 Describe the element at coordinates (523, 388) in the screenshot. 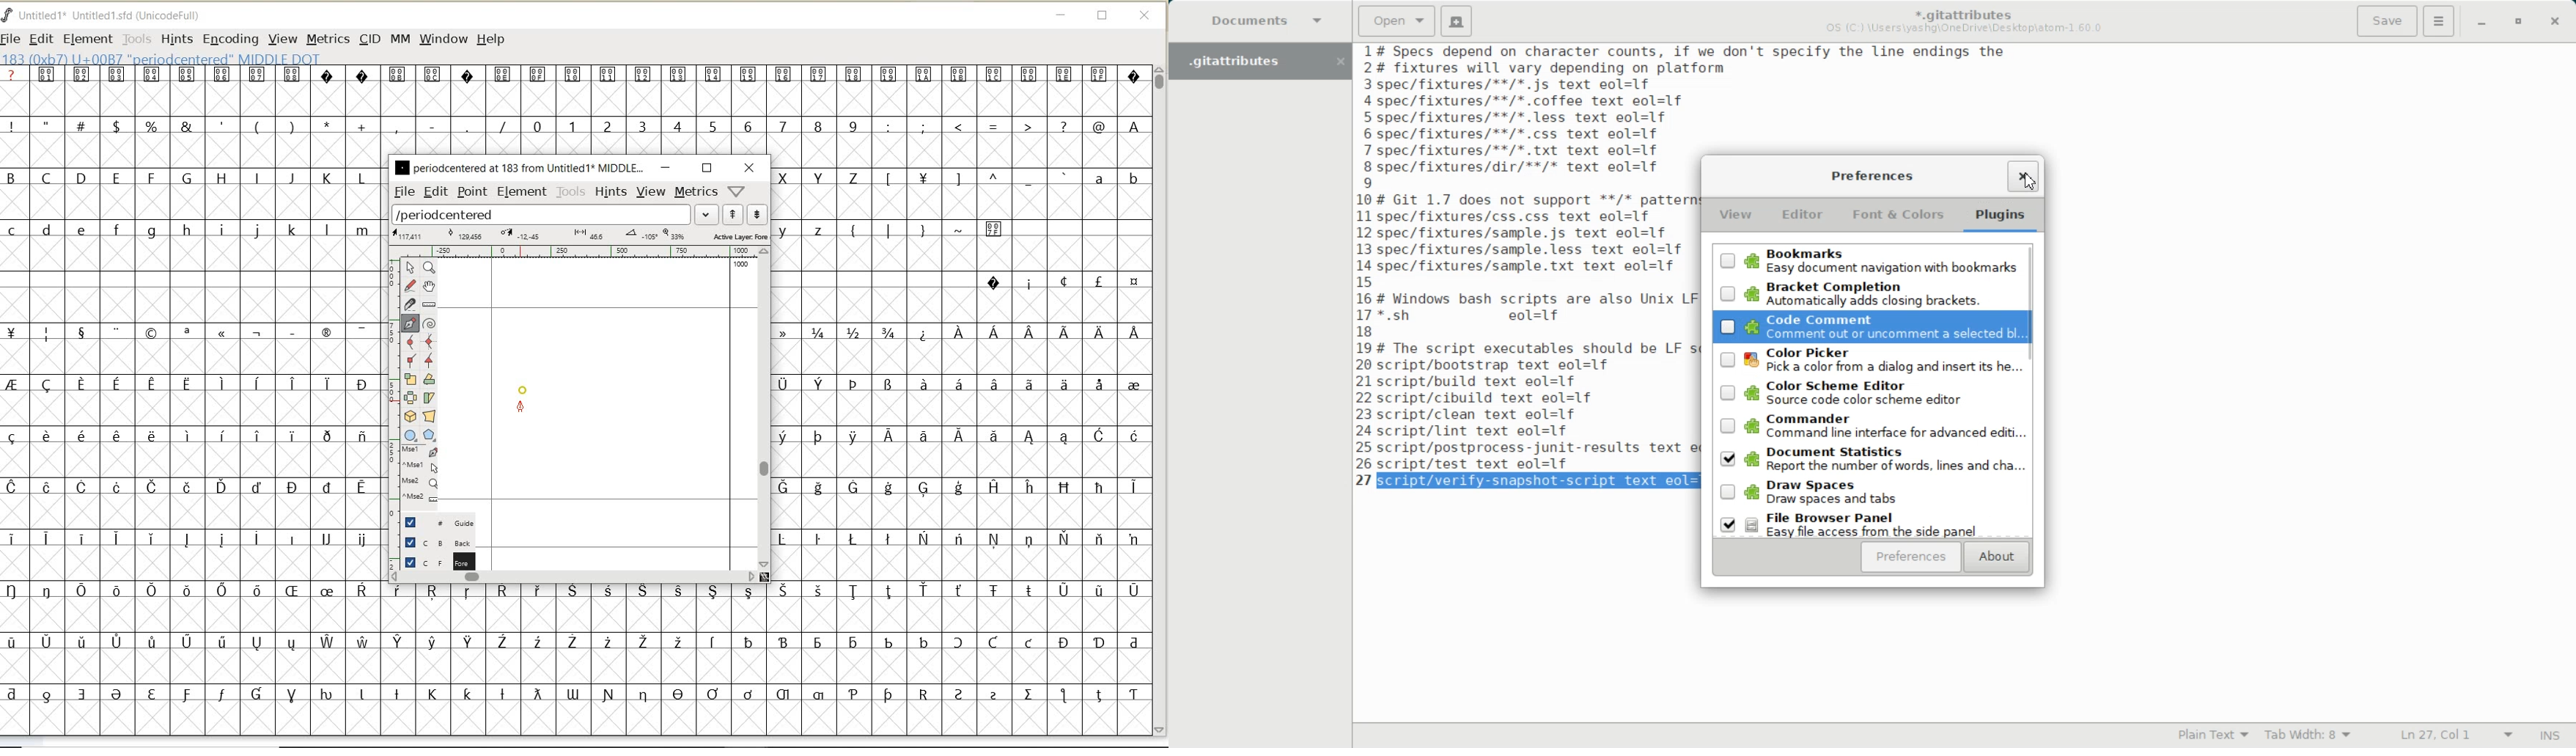

I see `dot` at that location.